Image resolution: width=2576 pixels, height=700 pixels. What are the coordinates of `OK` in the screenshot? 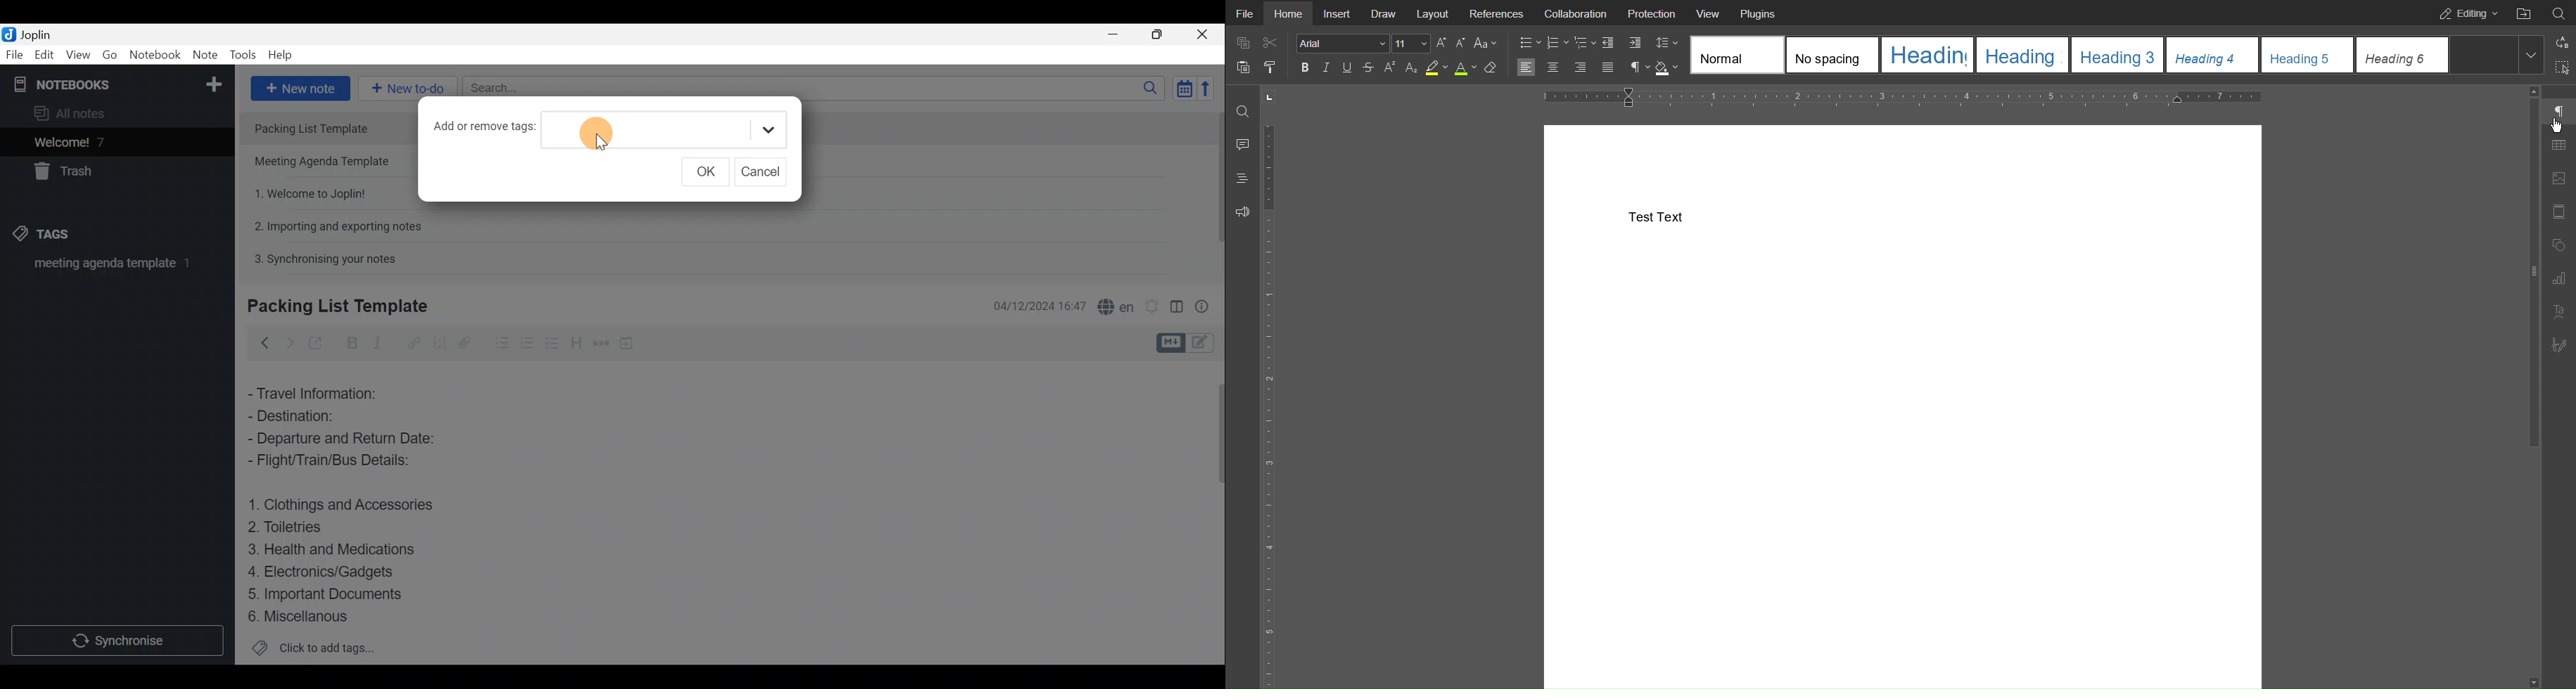 It's located at (704, 172).